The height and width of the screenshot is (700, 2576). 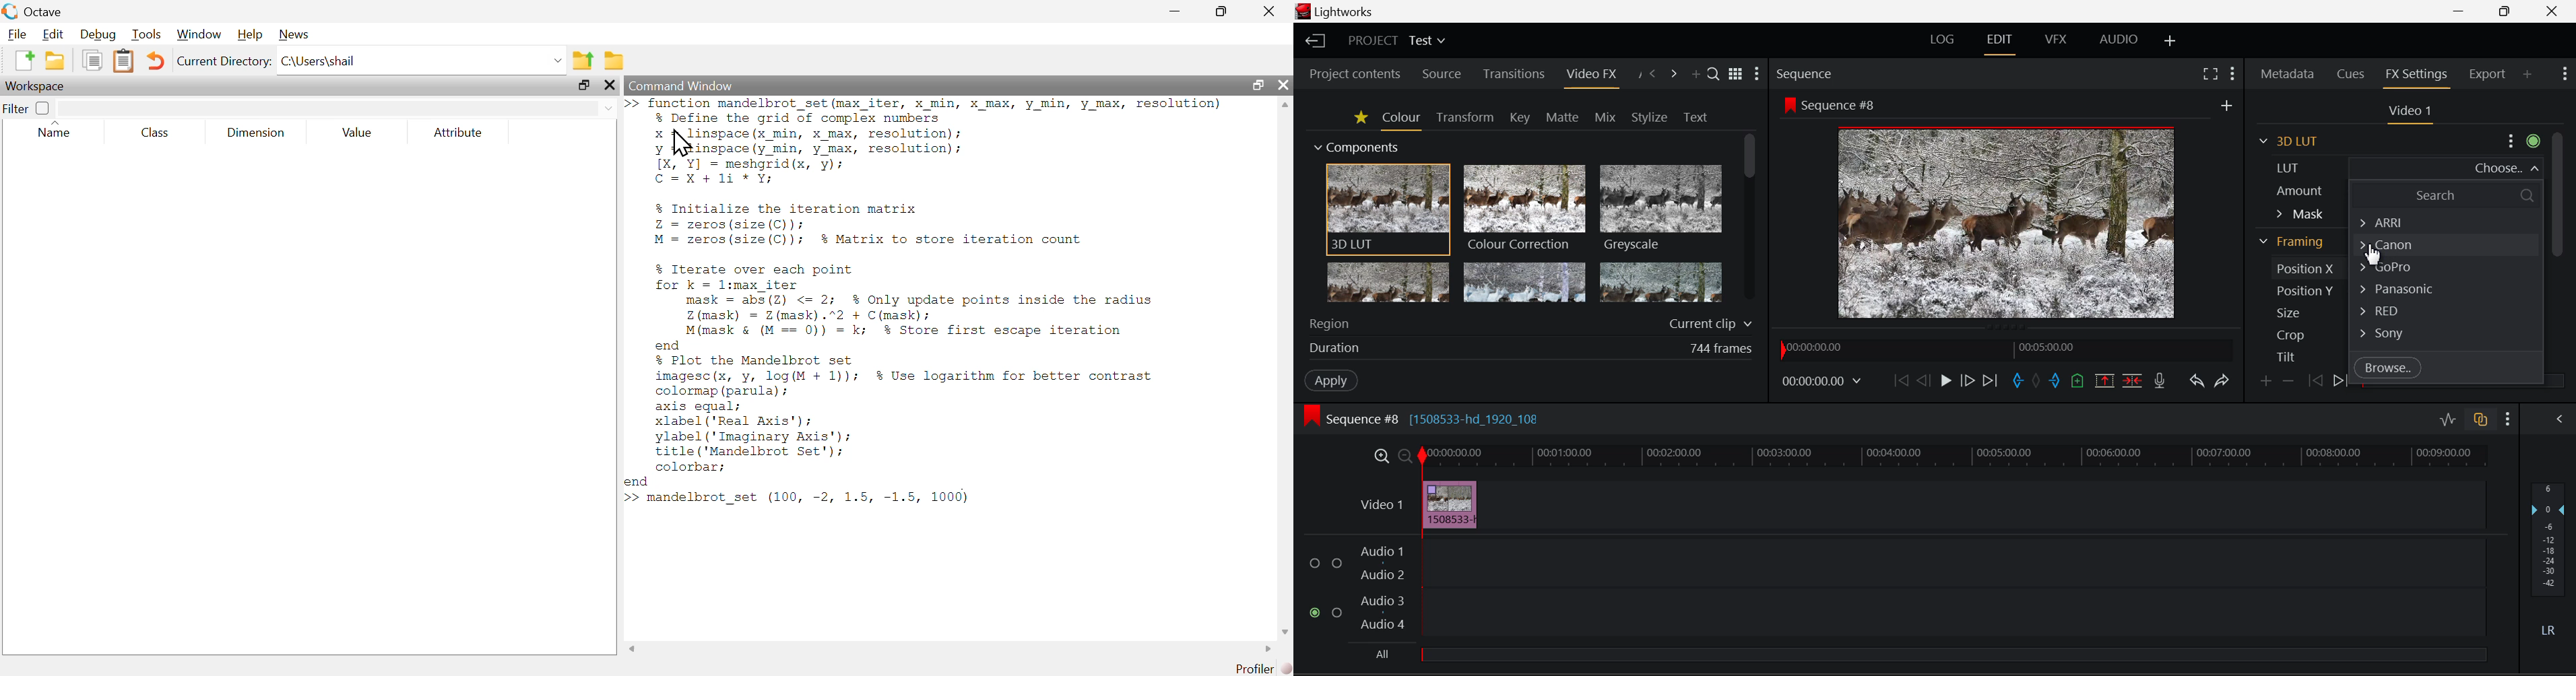 I want to click on Region, so click(x=1529, y=323).